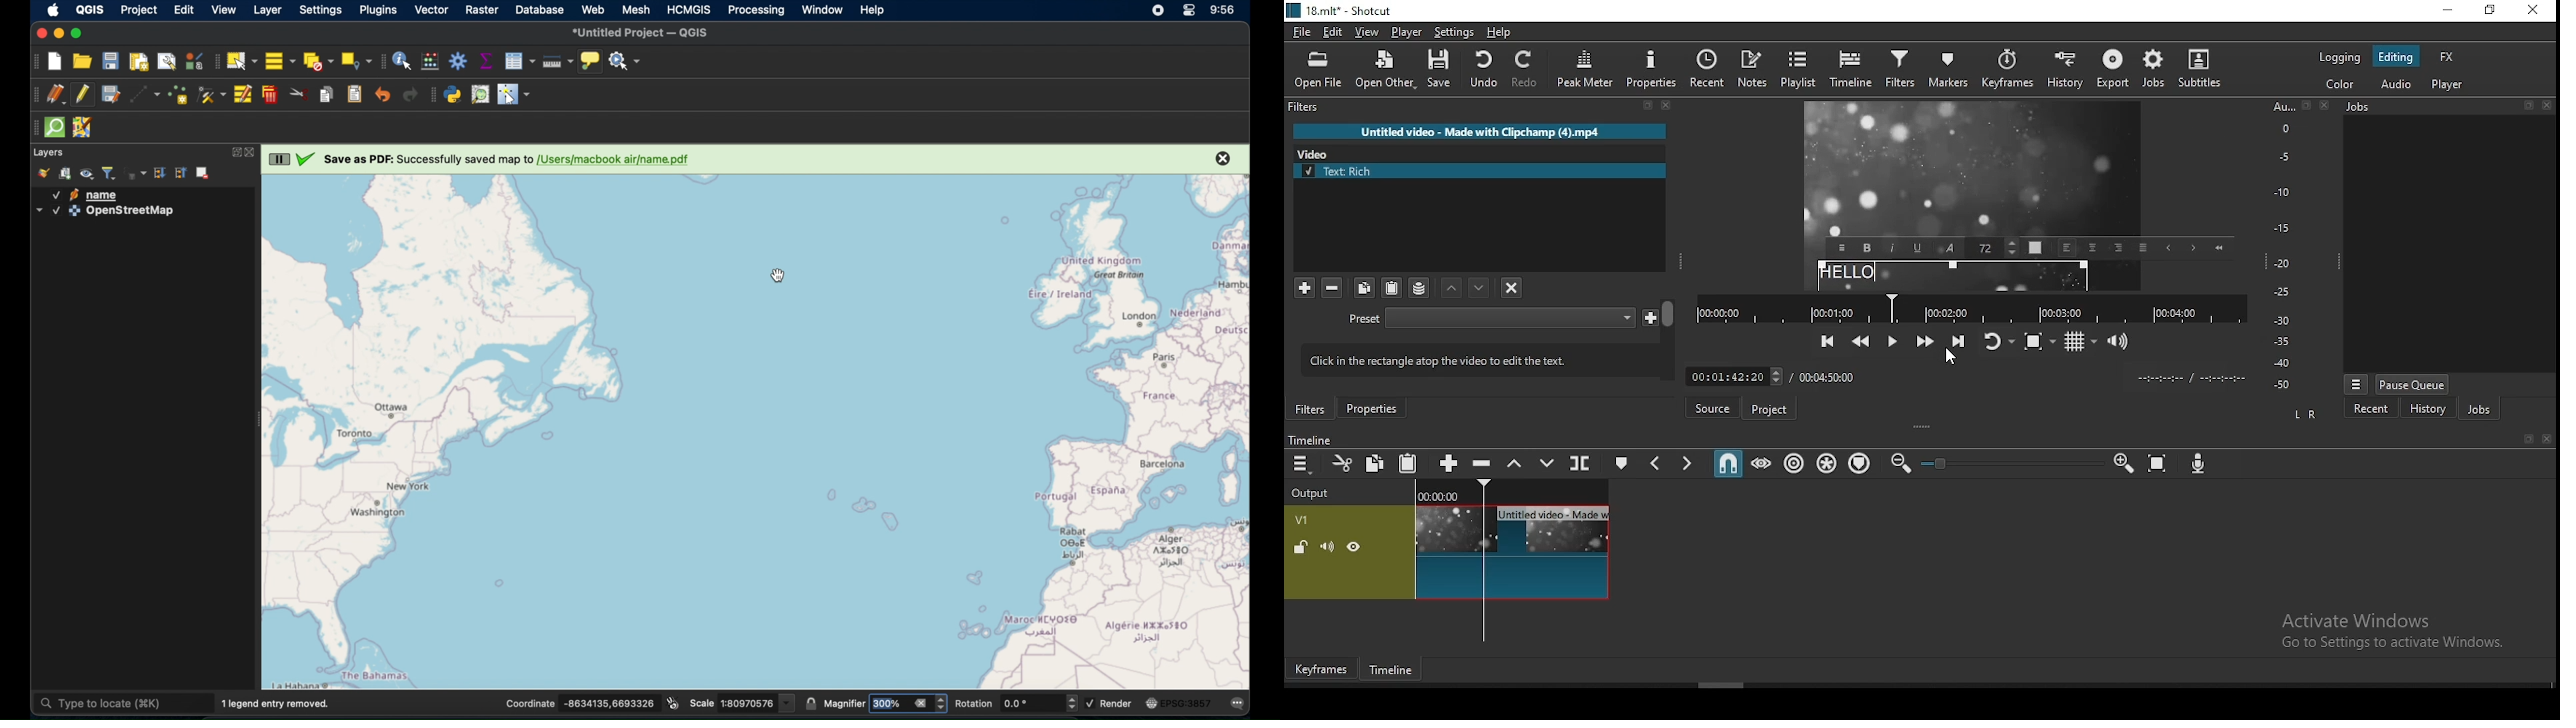 This screenshot has width=2576, height=728. I want to click on ripple markers, so click(1862, 464).